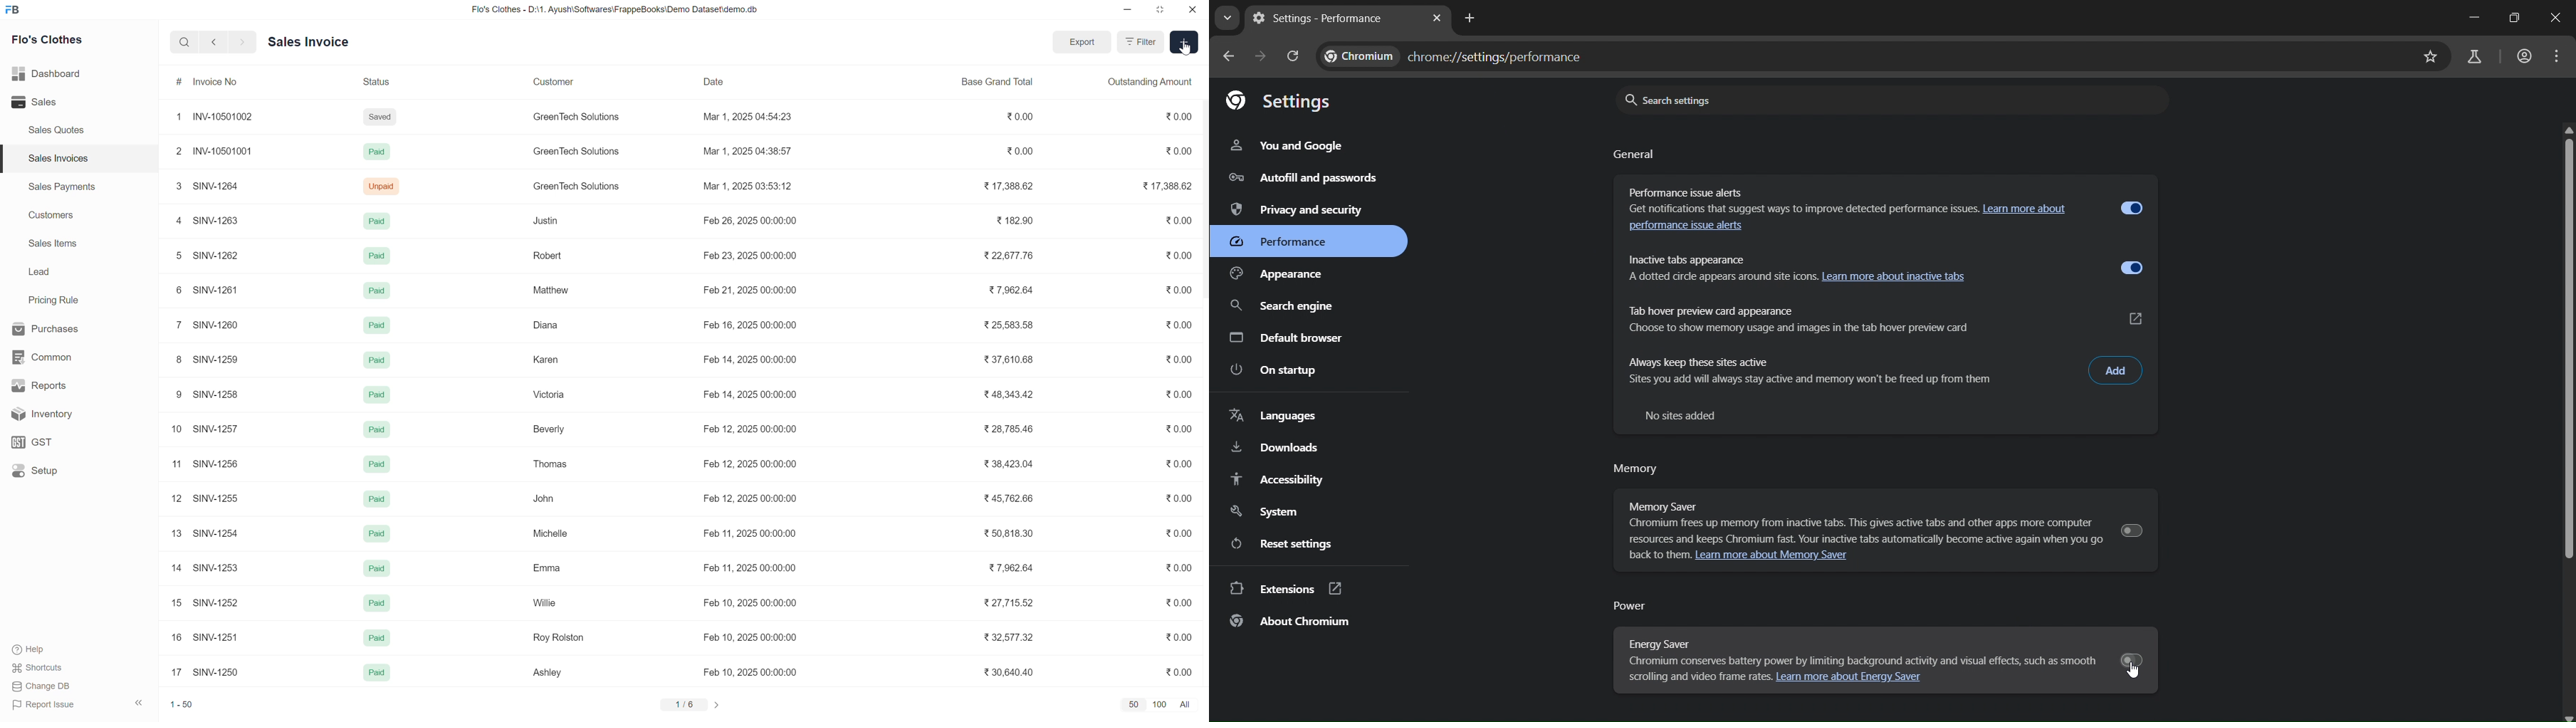 The width and height of the screenshot is (2576, 728). What do you see at coordinates (225, 152) in the screenshot?
I see `INV-10501001` at bounding box center [225, 152].